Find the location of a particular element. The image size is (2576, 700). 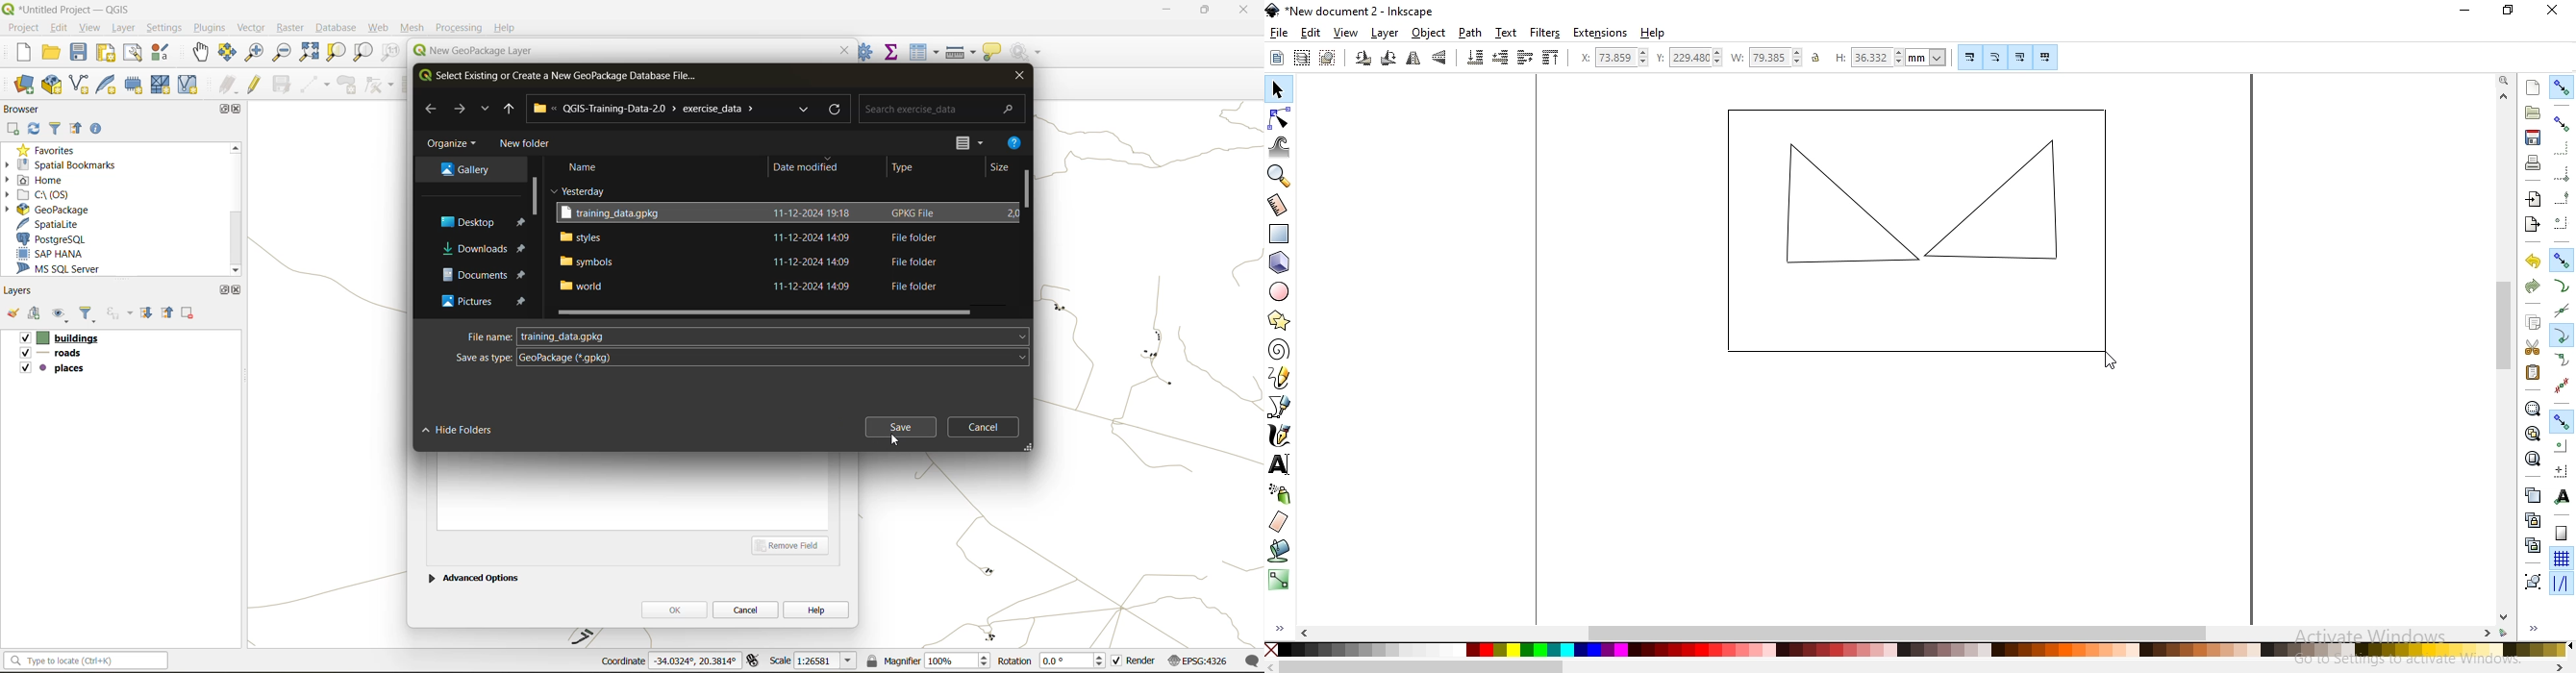

manage map is located at coordinates (62, 316).